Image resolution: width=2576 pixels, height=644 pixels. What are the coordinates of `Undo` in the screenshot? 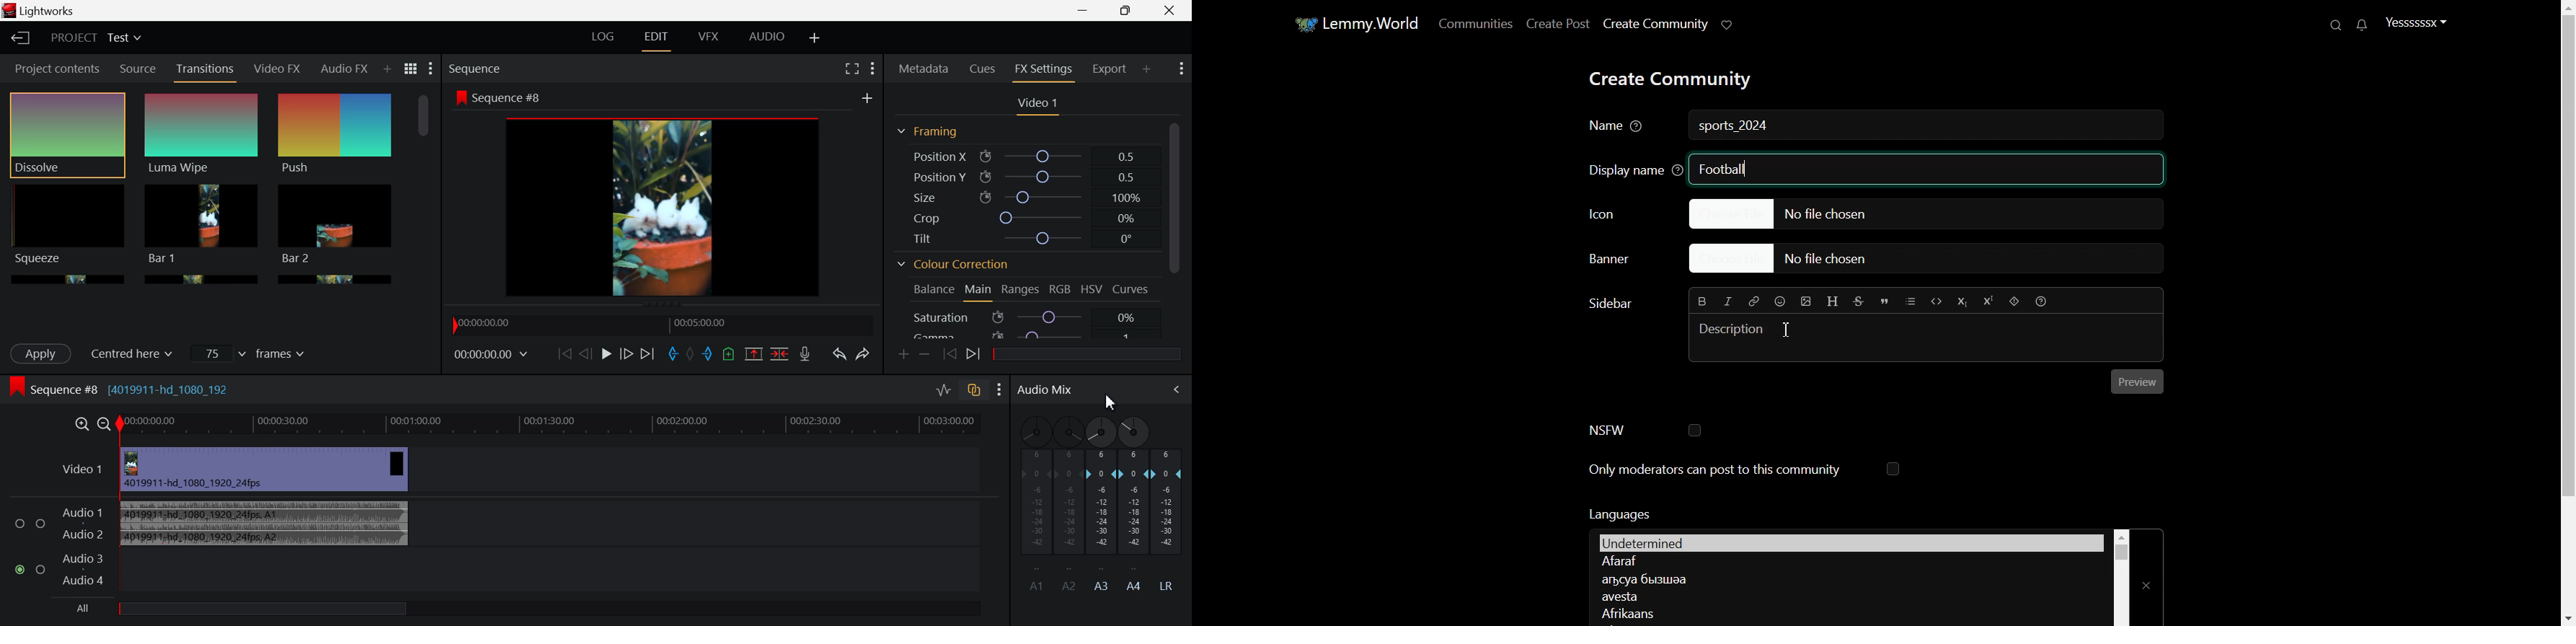 It's located at (841, 355).